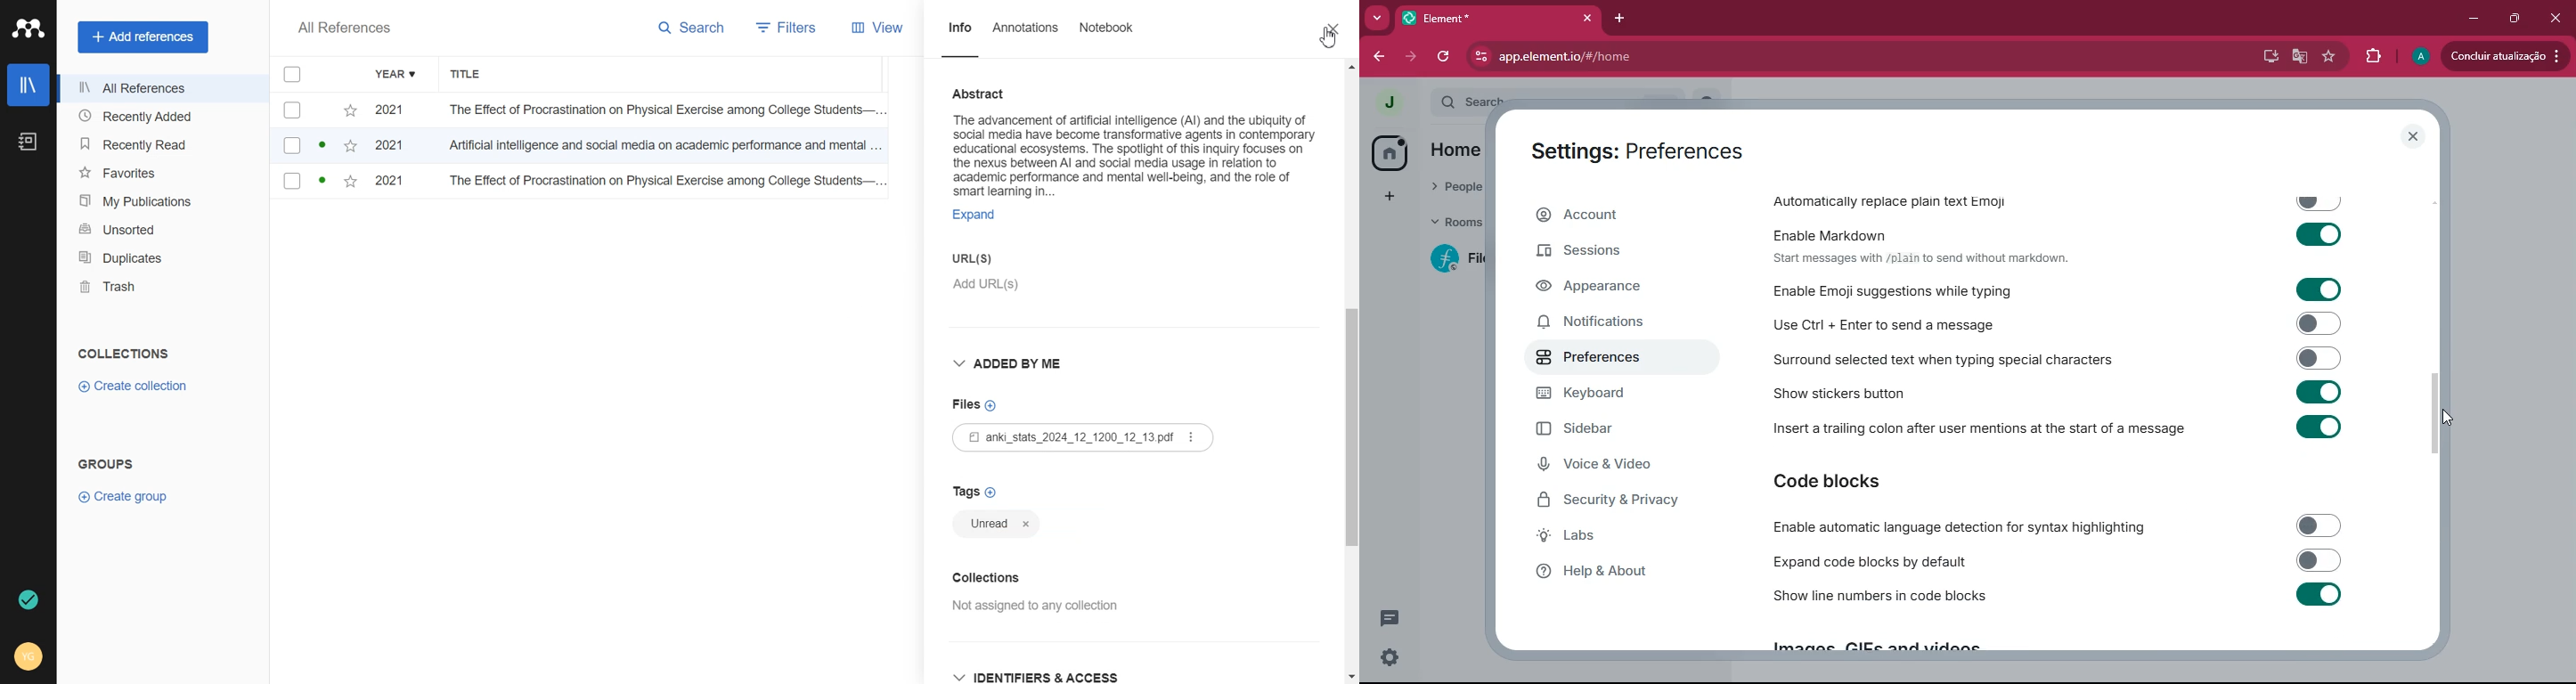  Describe the element at coordinates (1031, 608) in the screenshot. I see `Not assigned any collection` at that location.